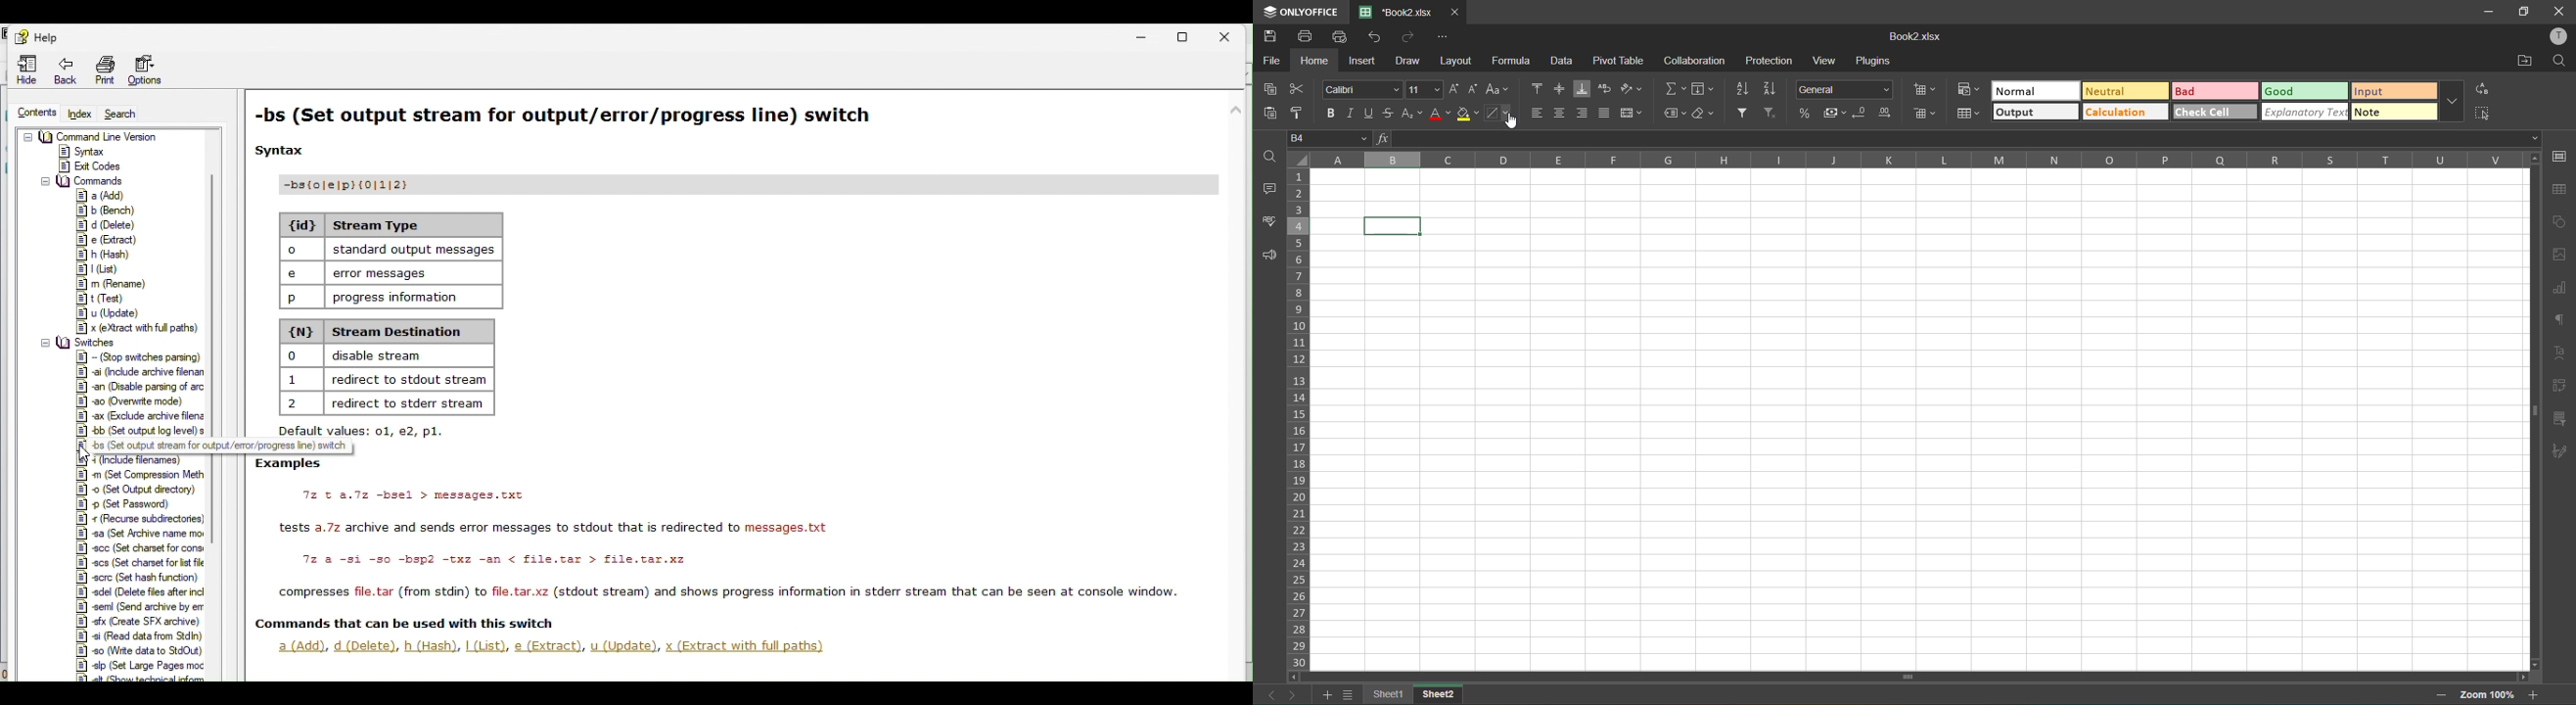 This screenshot has width=2576, height=728. I want to click on copystyle, so click(1298, 109).